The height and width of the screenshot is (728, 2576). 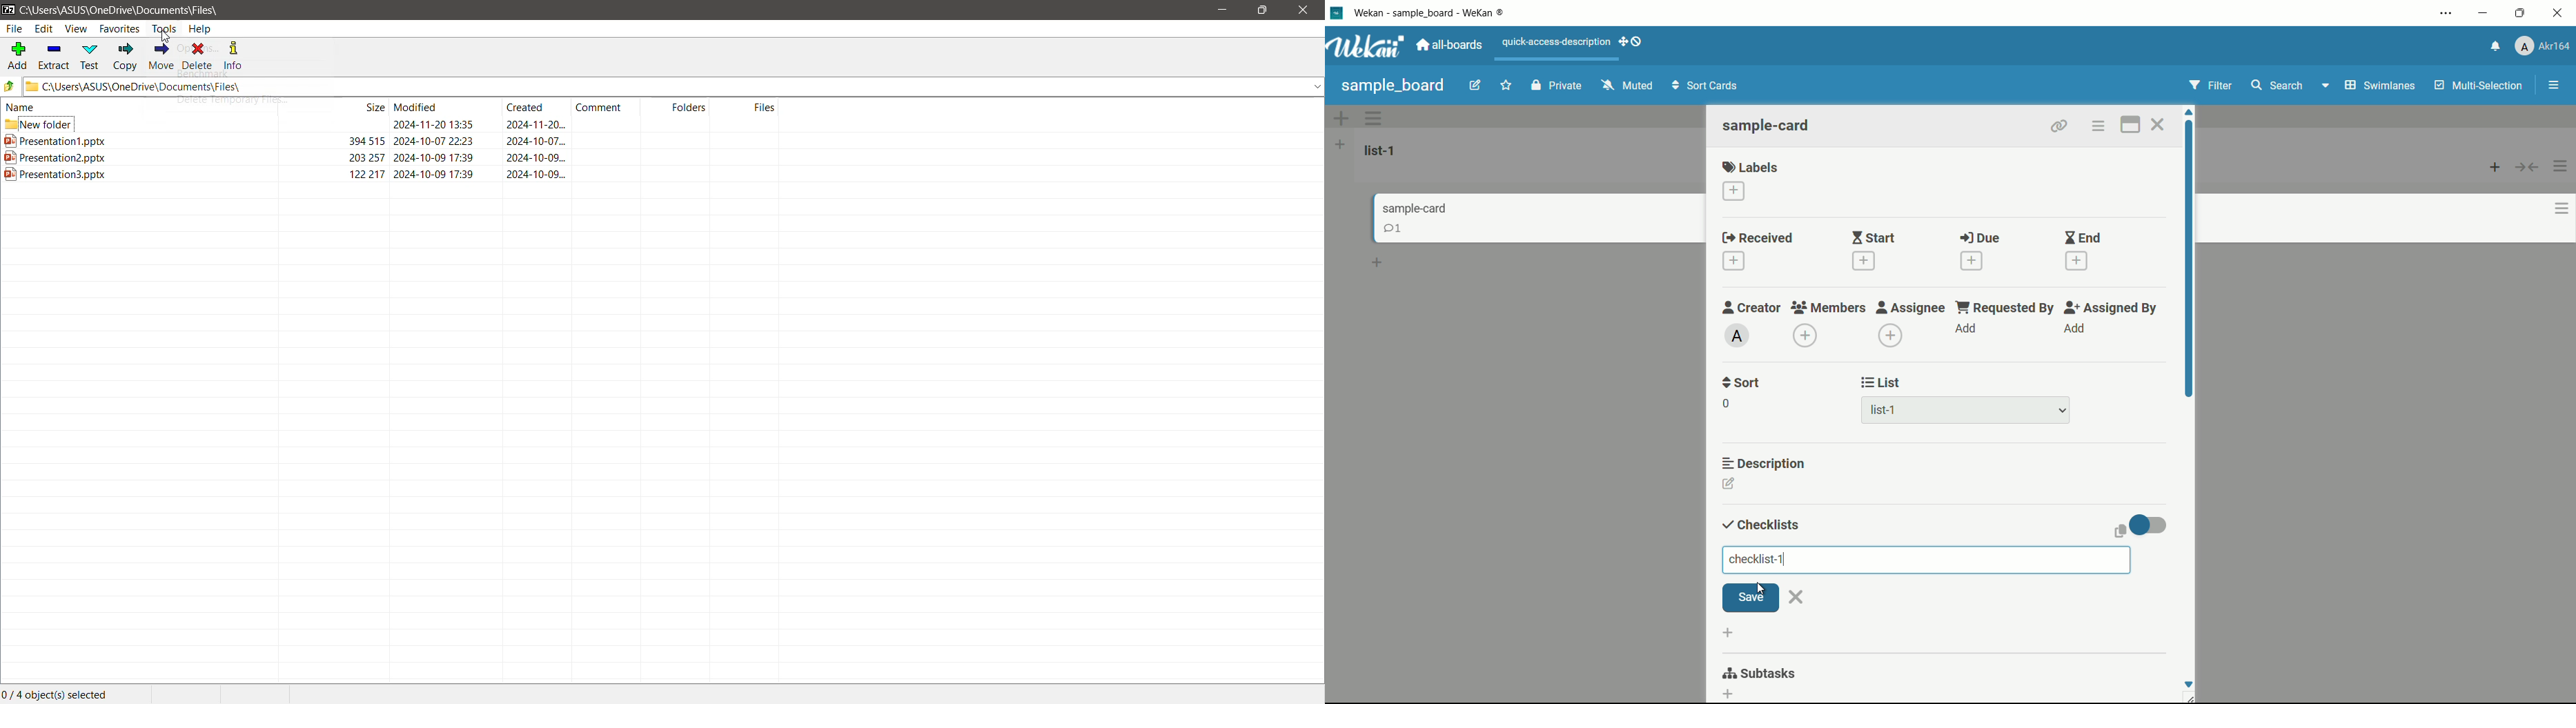 I want to click on copy clipboard, so click(x=2121, y=532).